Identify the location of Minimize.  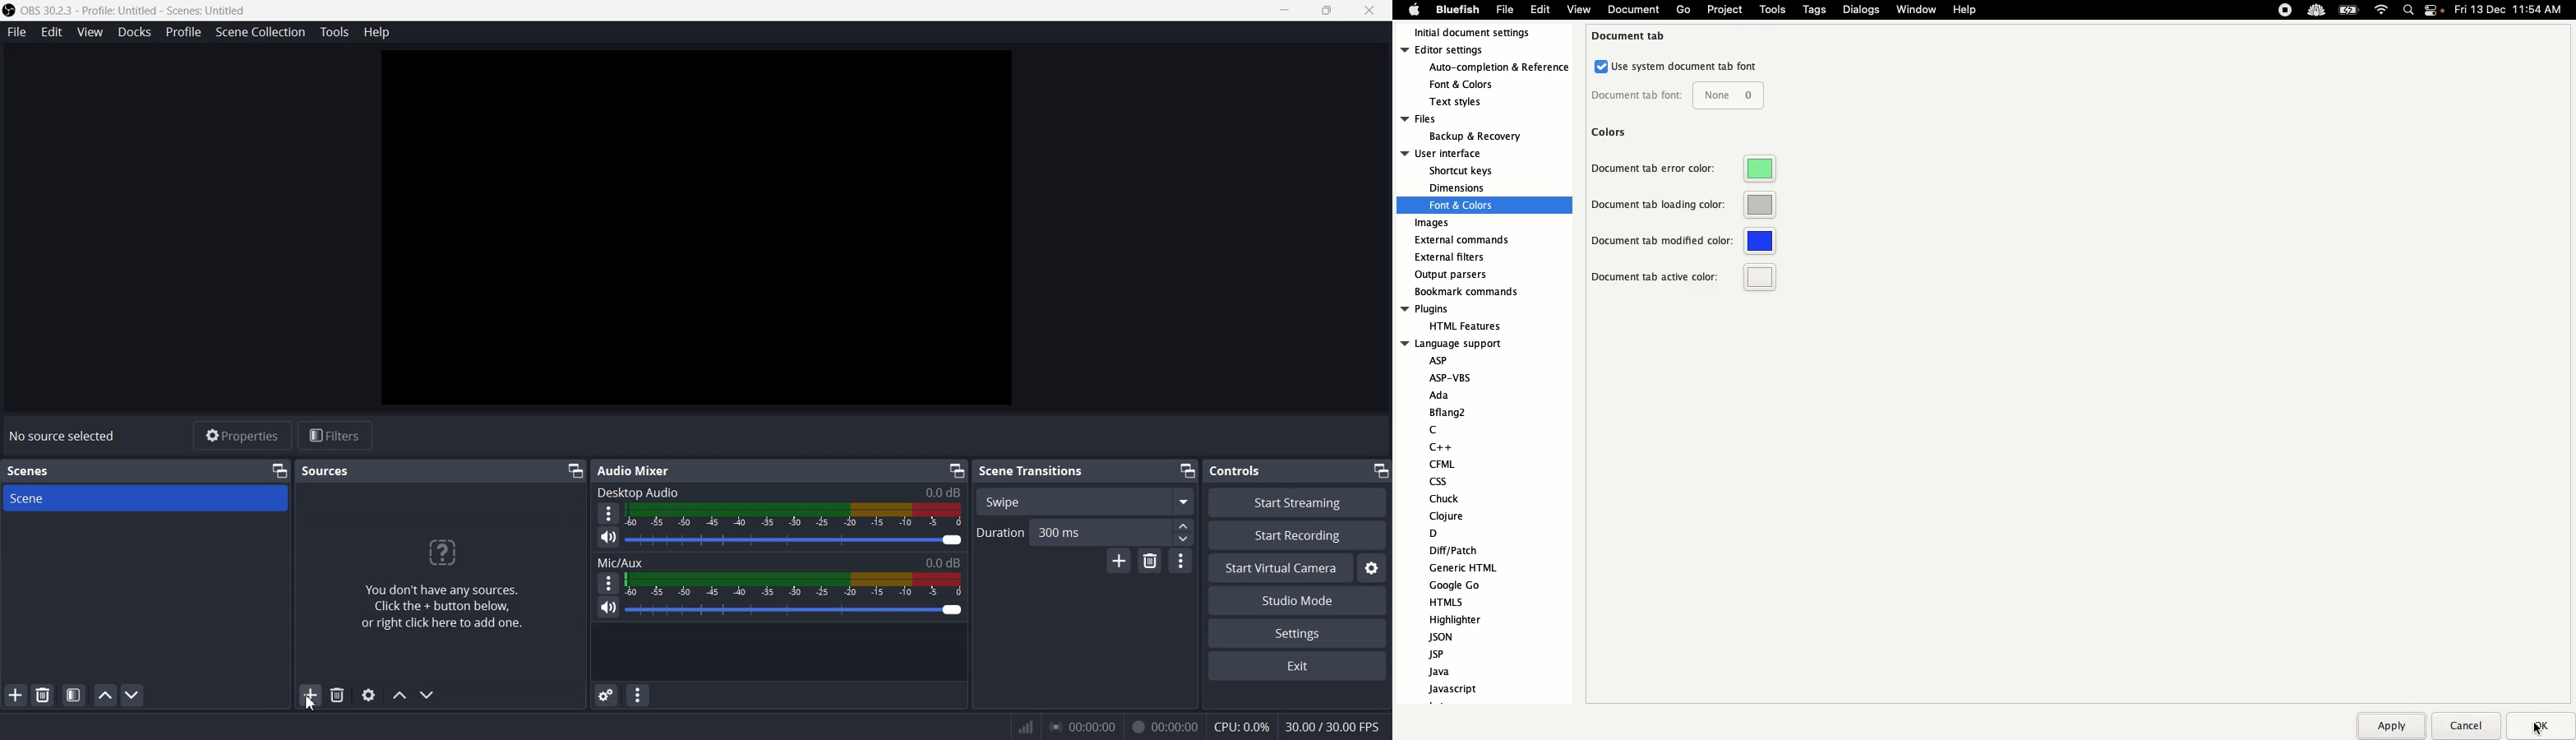
(574, 471).